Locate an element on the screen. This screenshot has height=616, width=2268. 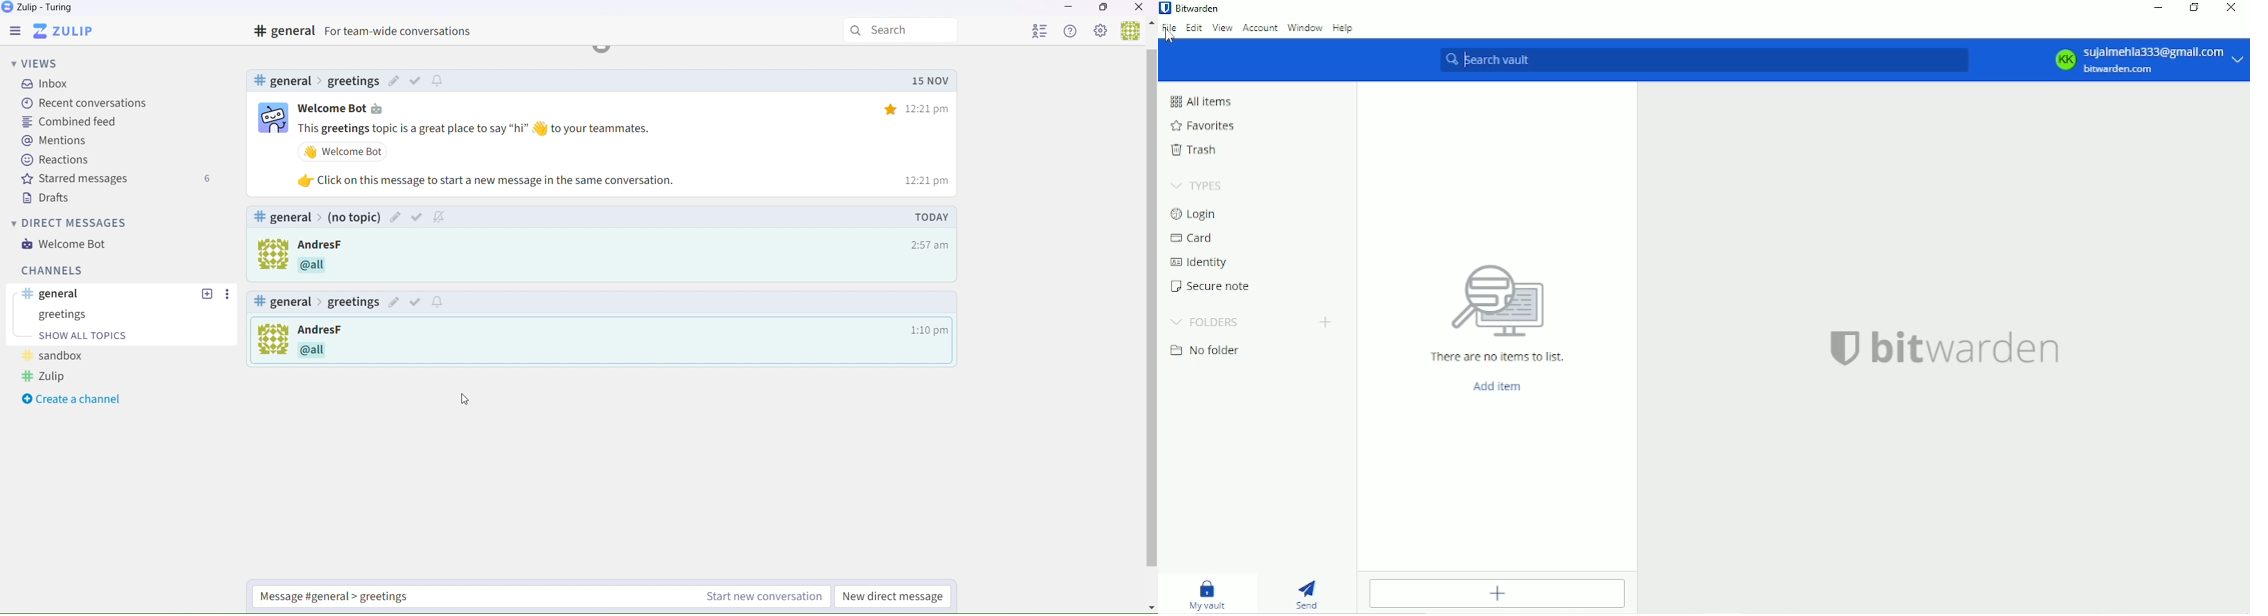
Types is located at coordinates (1200, 184).